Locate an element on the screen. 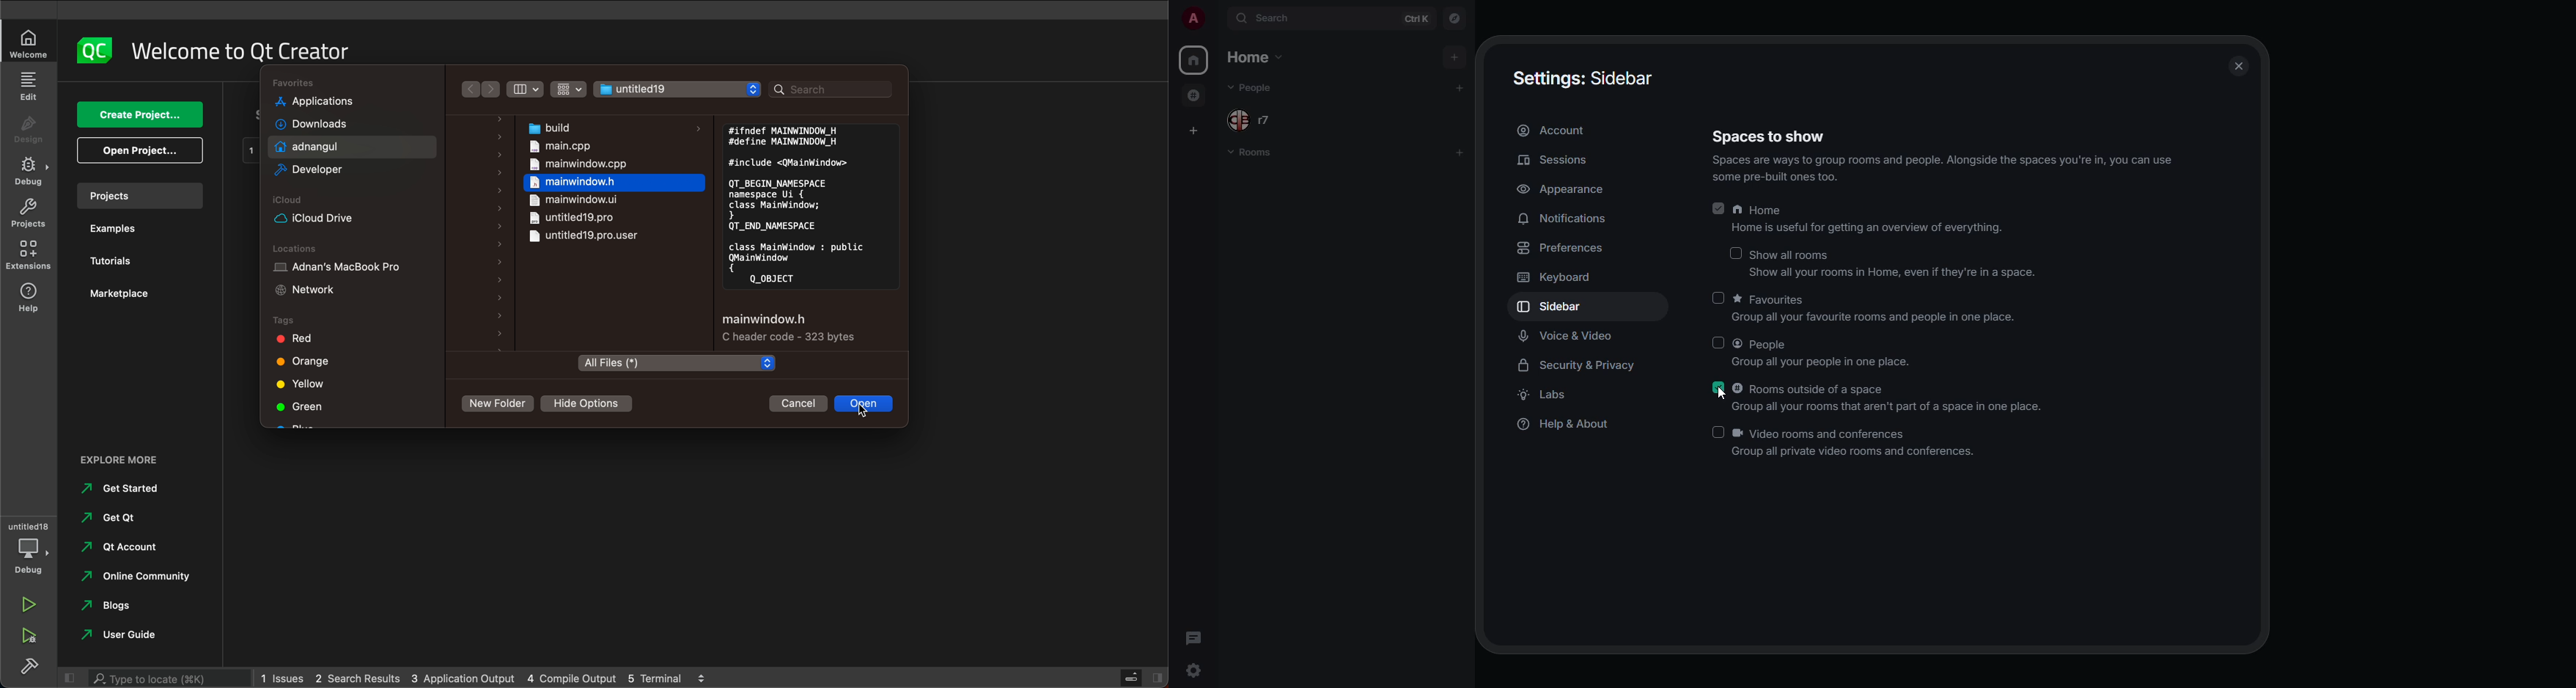  design is located at coordinates (29, 131).